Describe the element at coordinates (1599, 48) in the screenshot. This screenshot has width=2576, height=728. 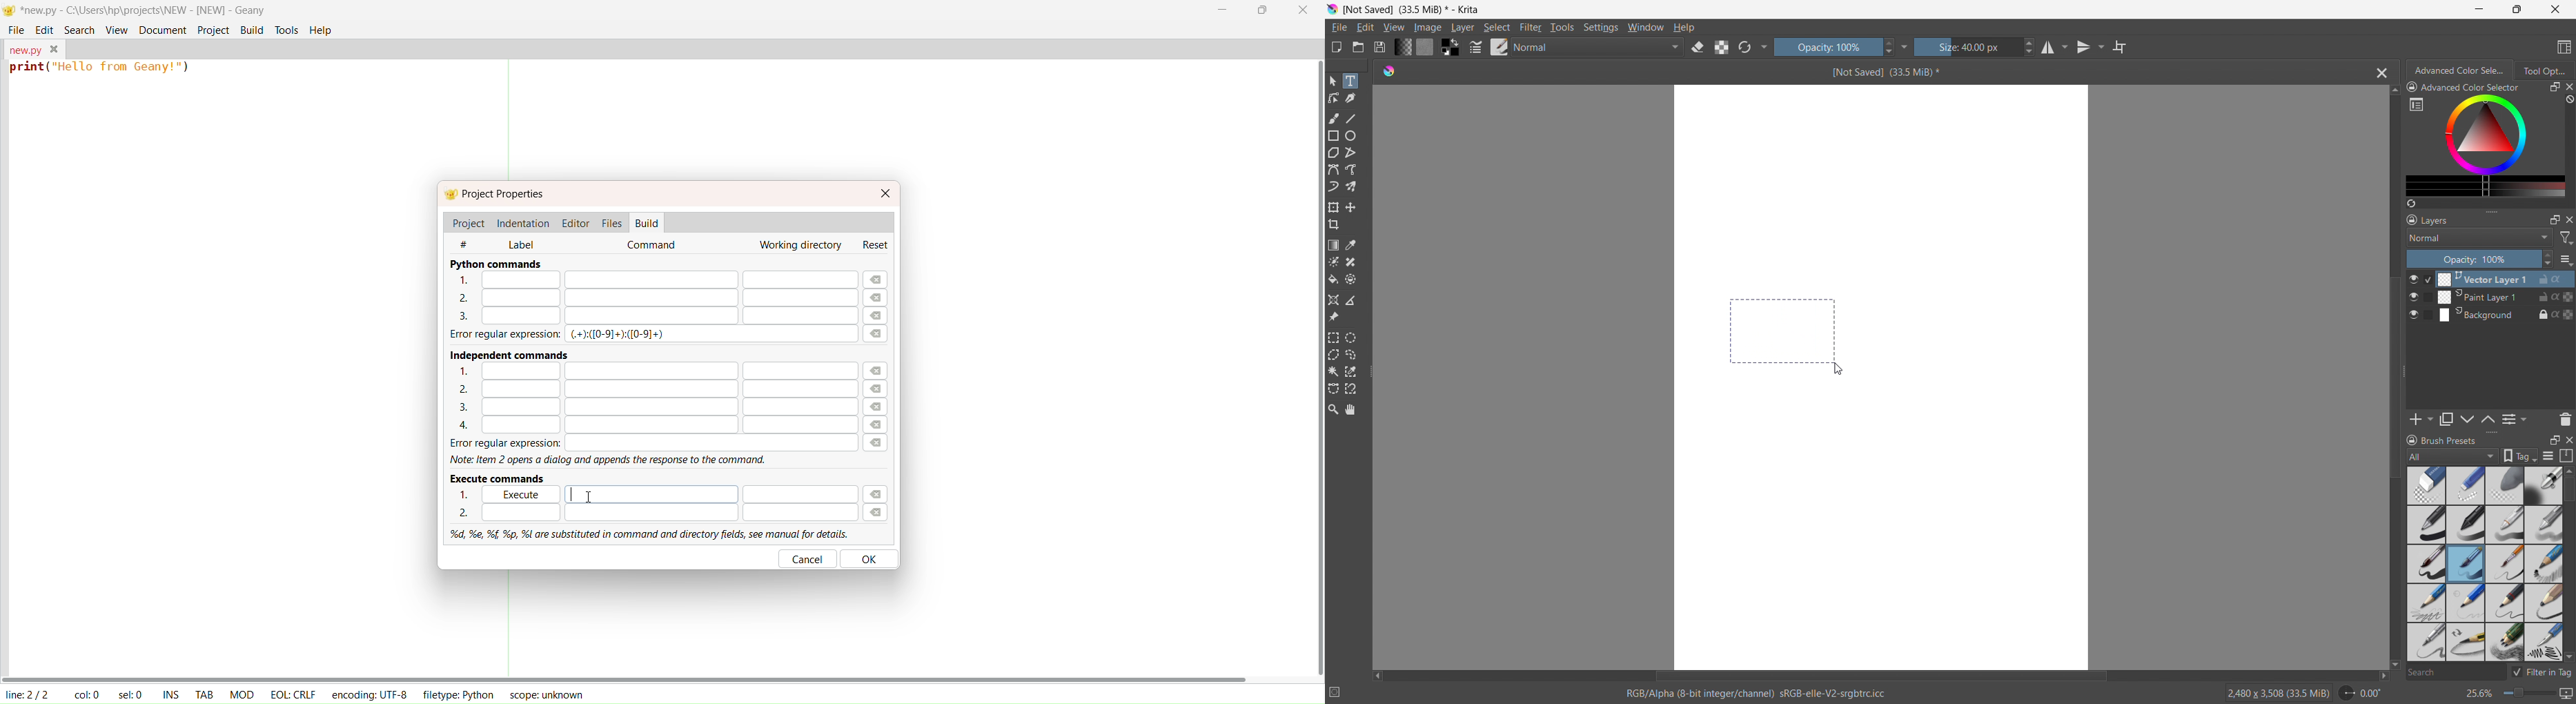
I see `blending mode` at that location.